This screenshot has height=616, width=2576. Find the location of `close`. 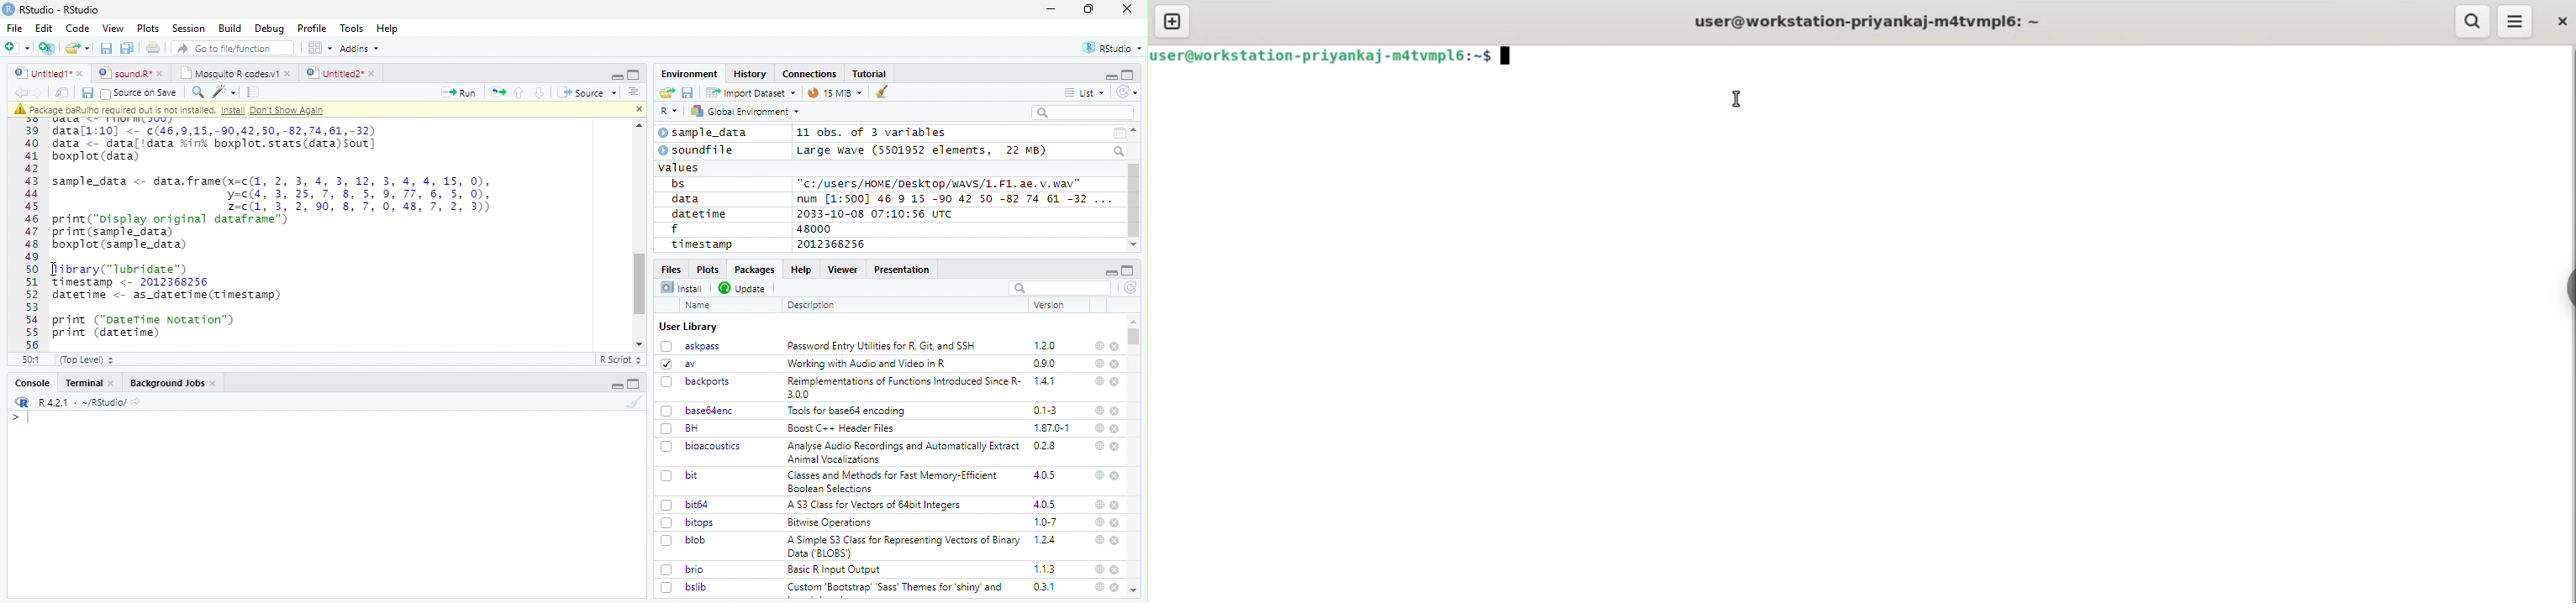

close is located at coordinates (1116, 428).